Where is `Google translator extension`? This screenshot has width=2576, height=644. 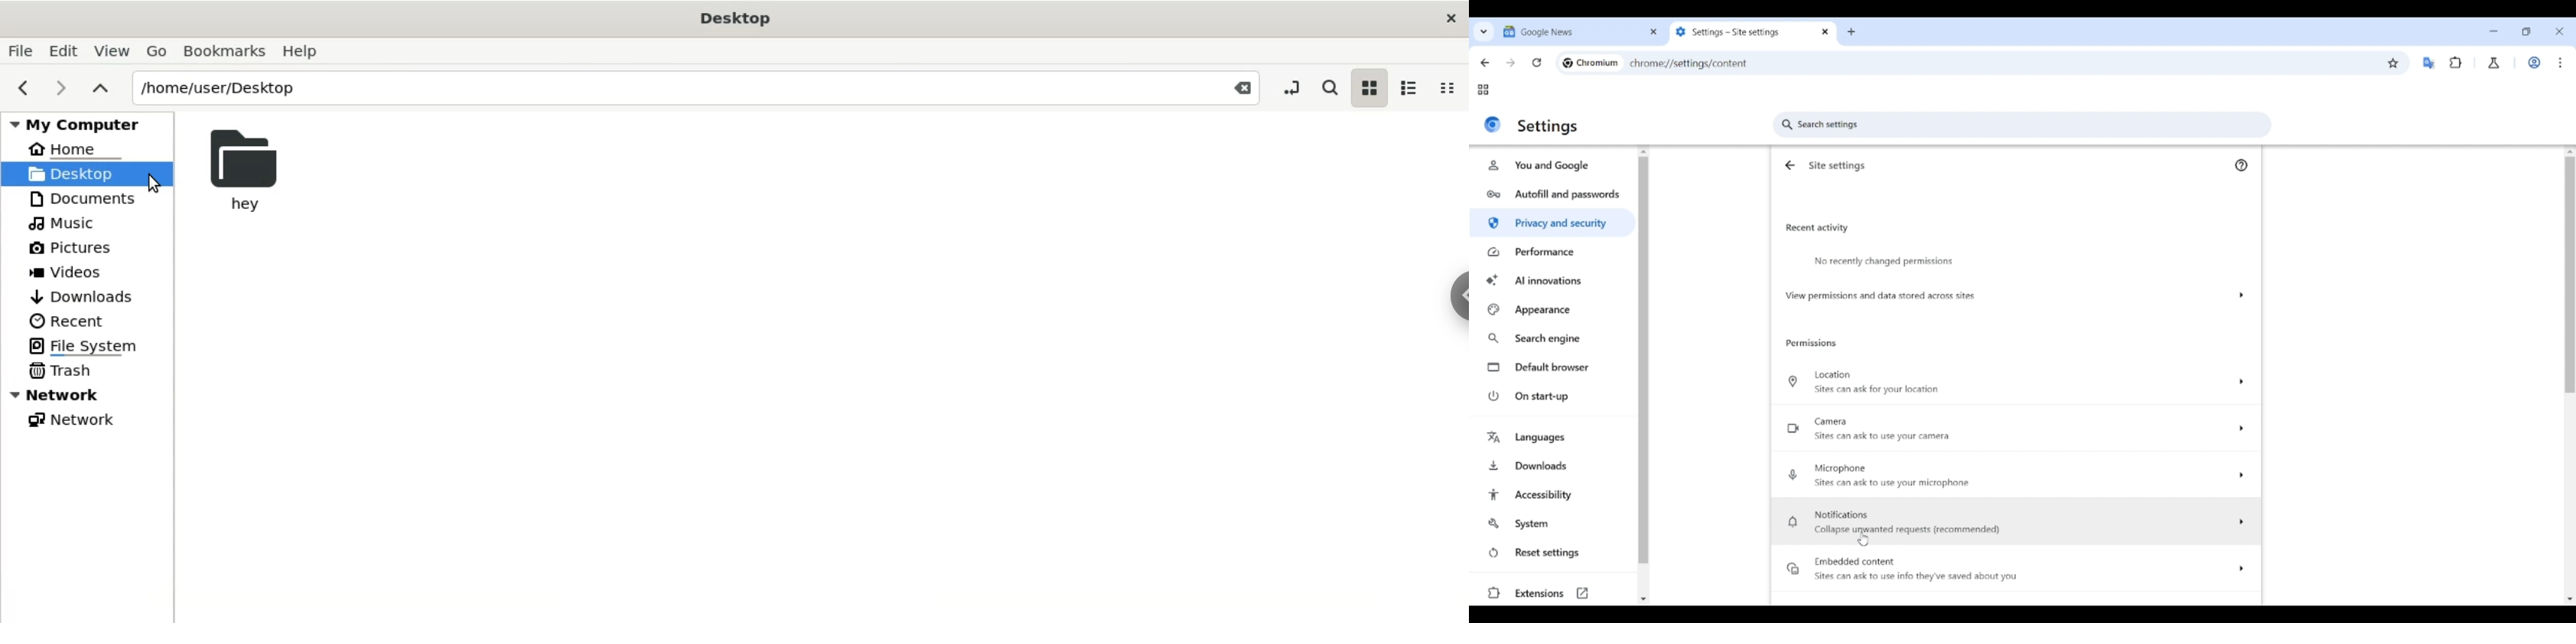 Google translator extension is located at coordinates (2428, 63).